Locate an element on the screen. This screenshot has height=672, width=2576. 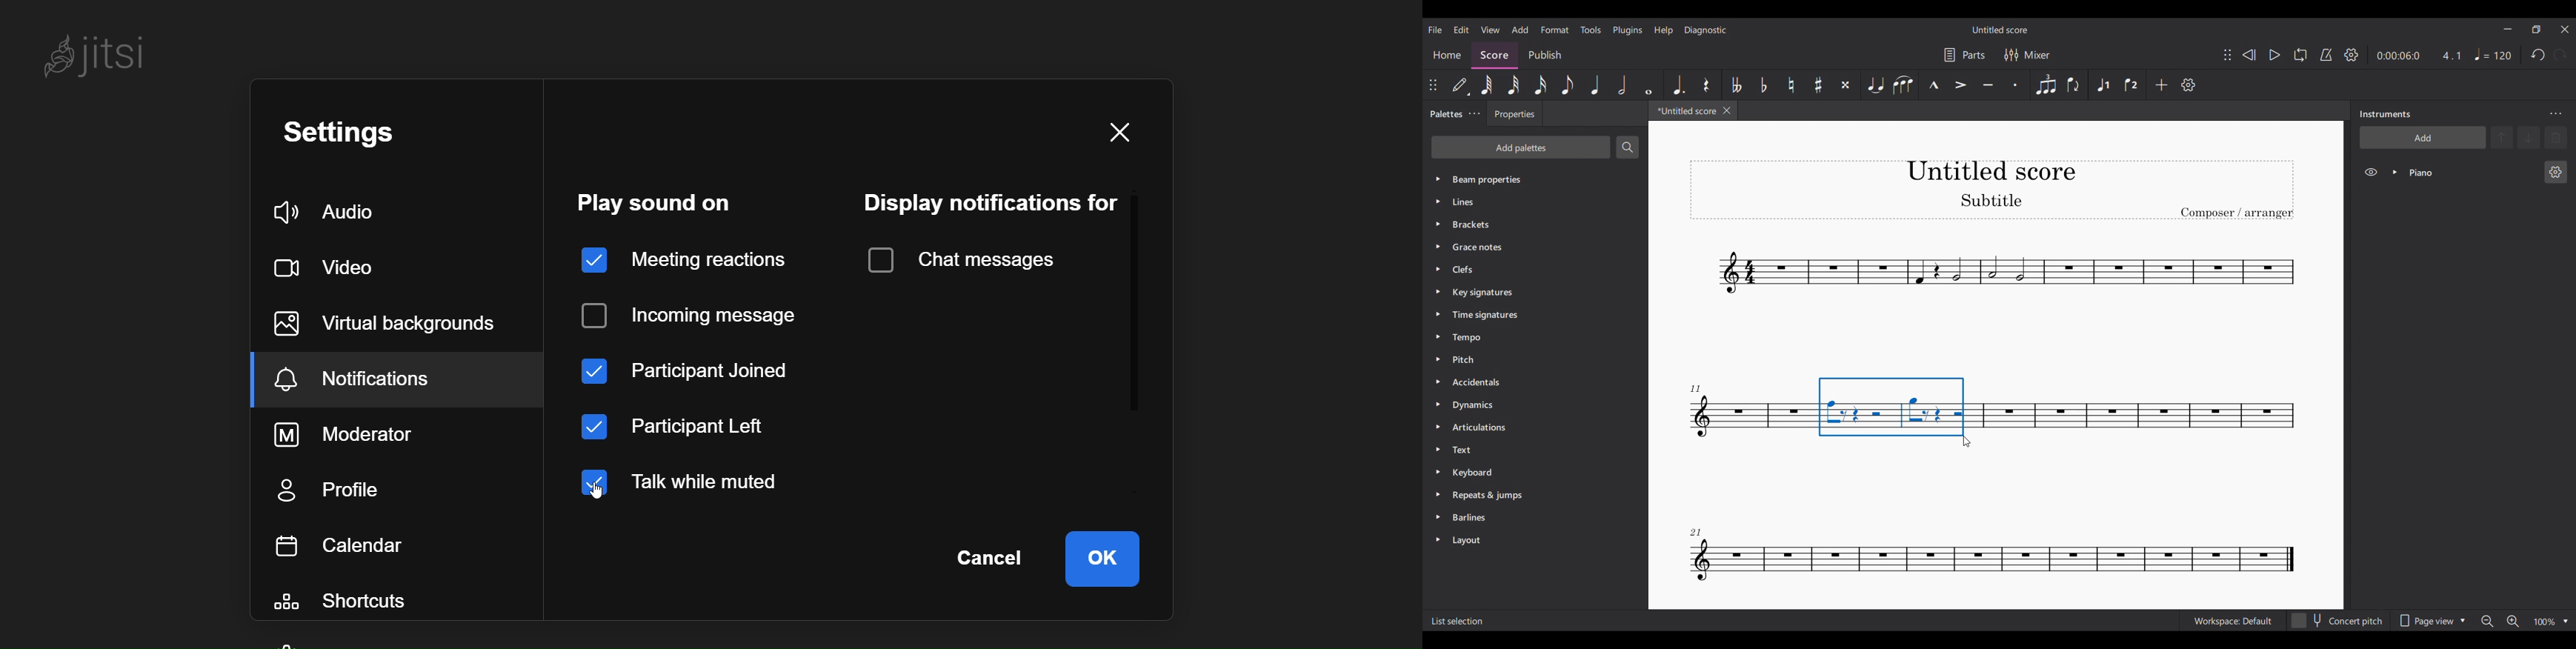
virtual background is located at coordinates (387, 326).